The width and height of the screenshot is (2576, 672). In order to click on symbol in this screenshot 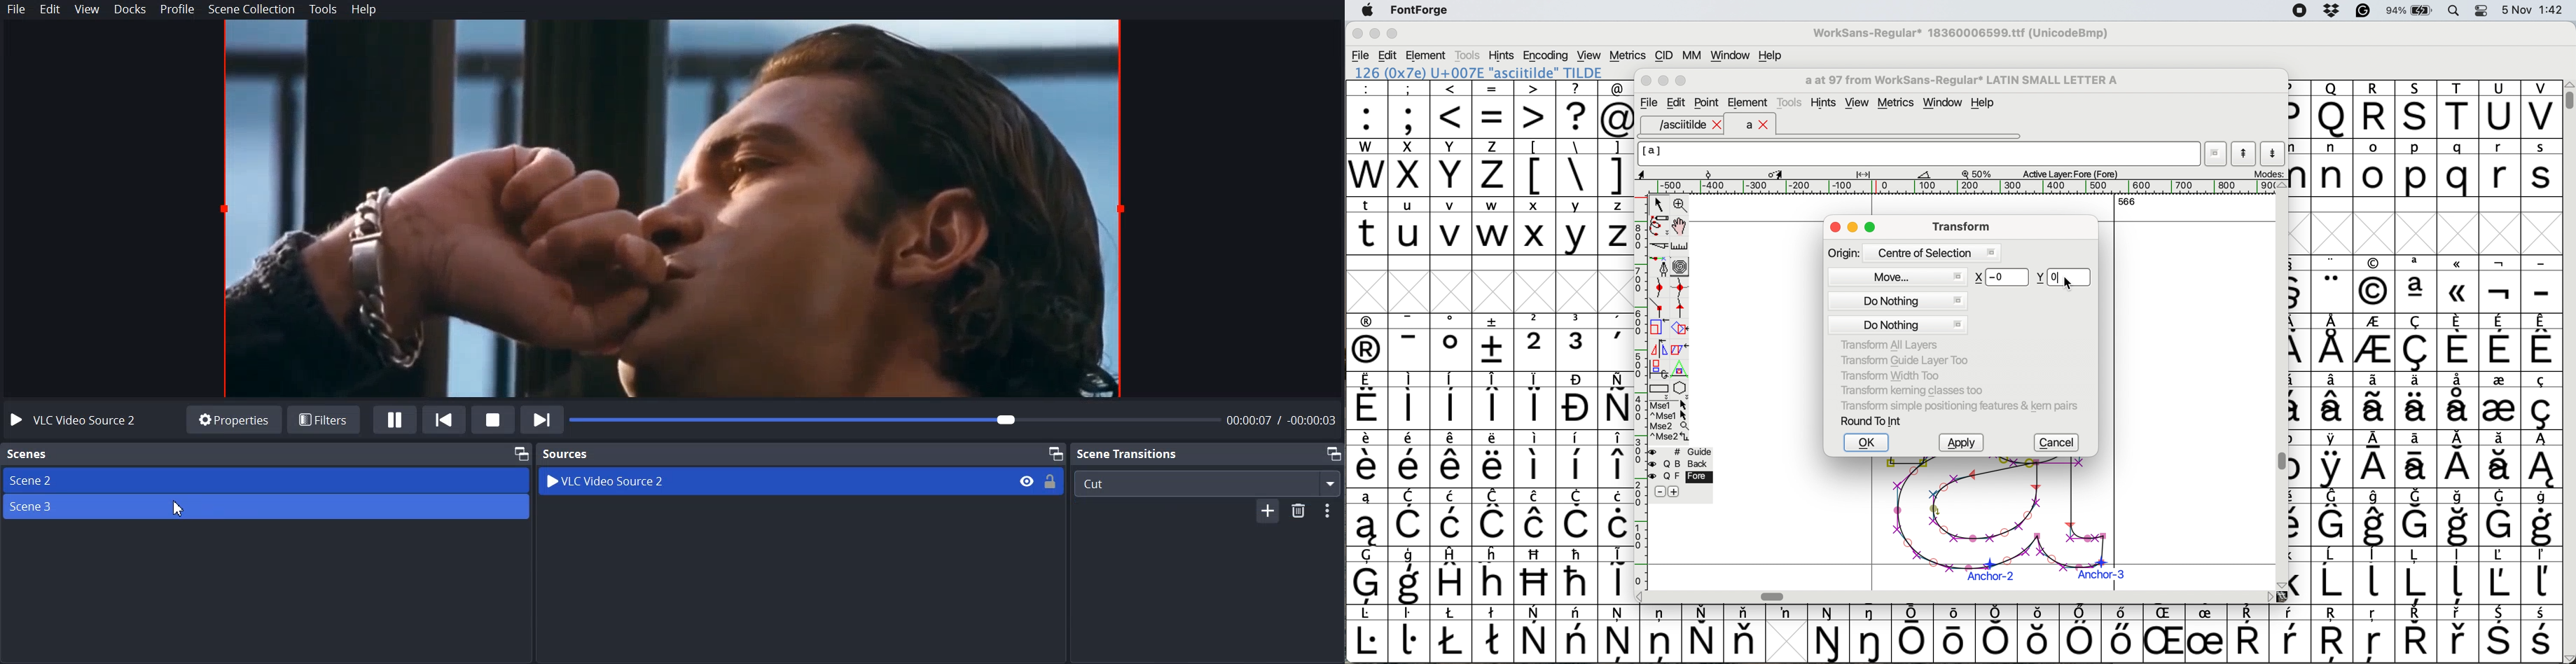, I will do `click(1495, 342)`.